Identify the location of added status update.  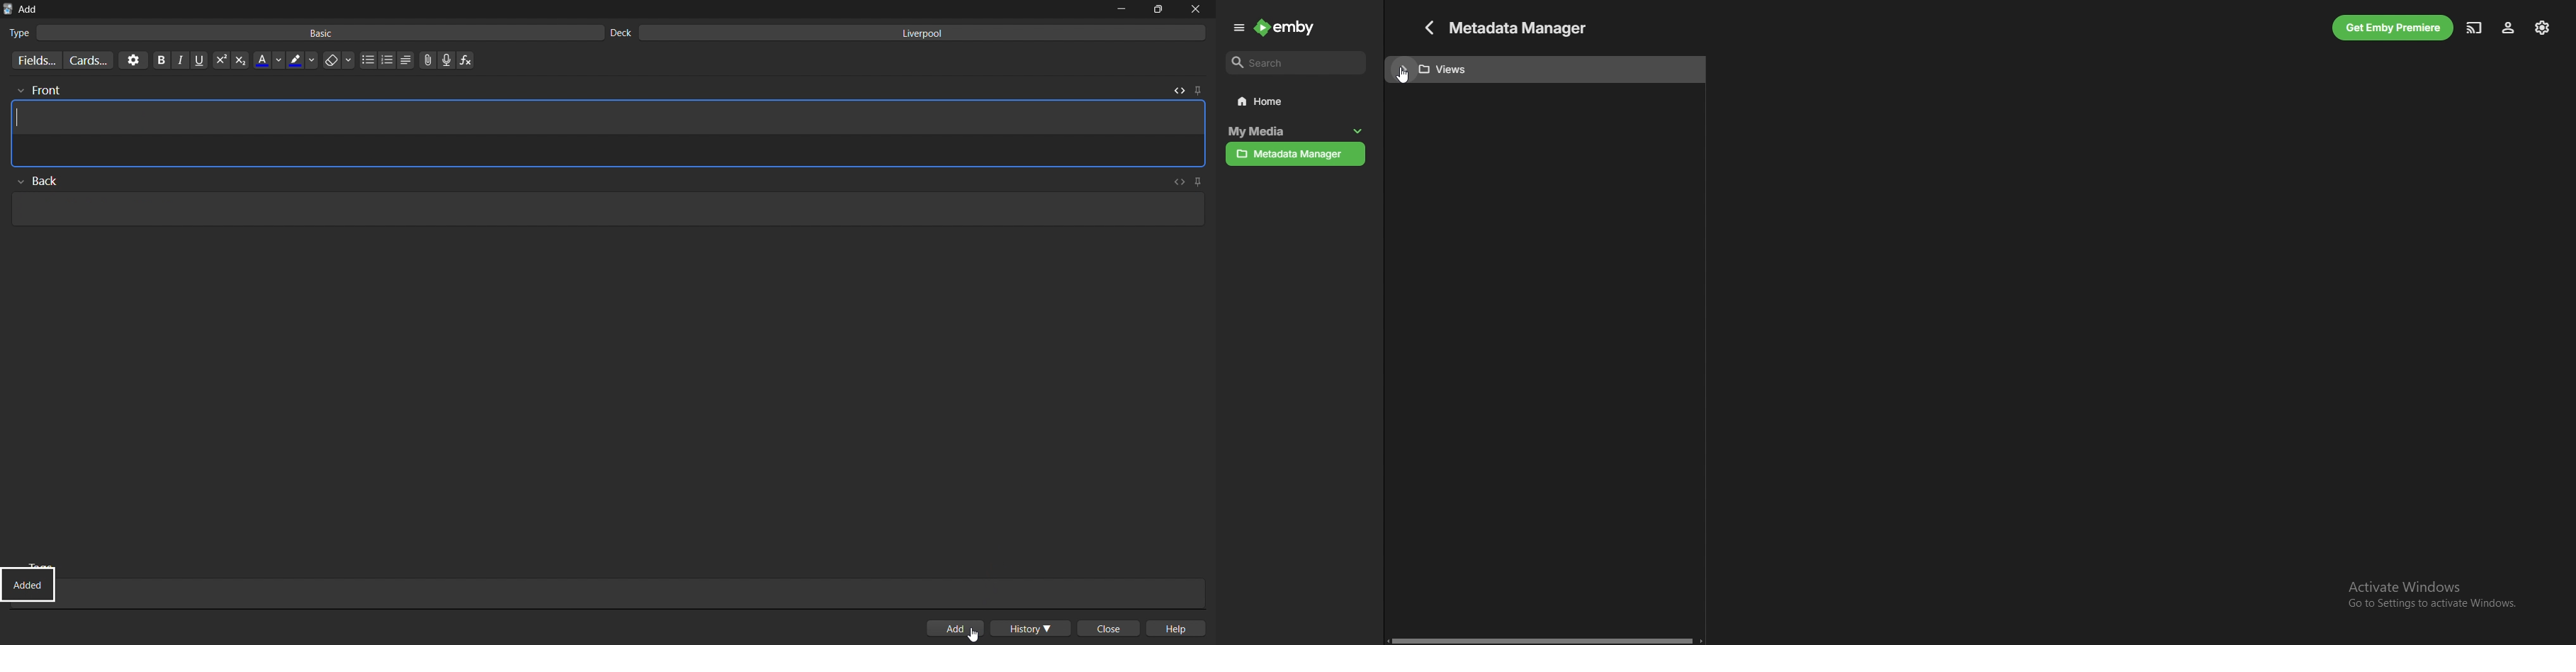
(32, 585).